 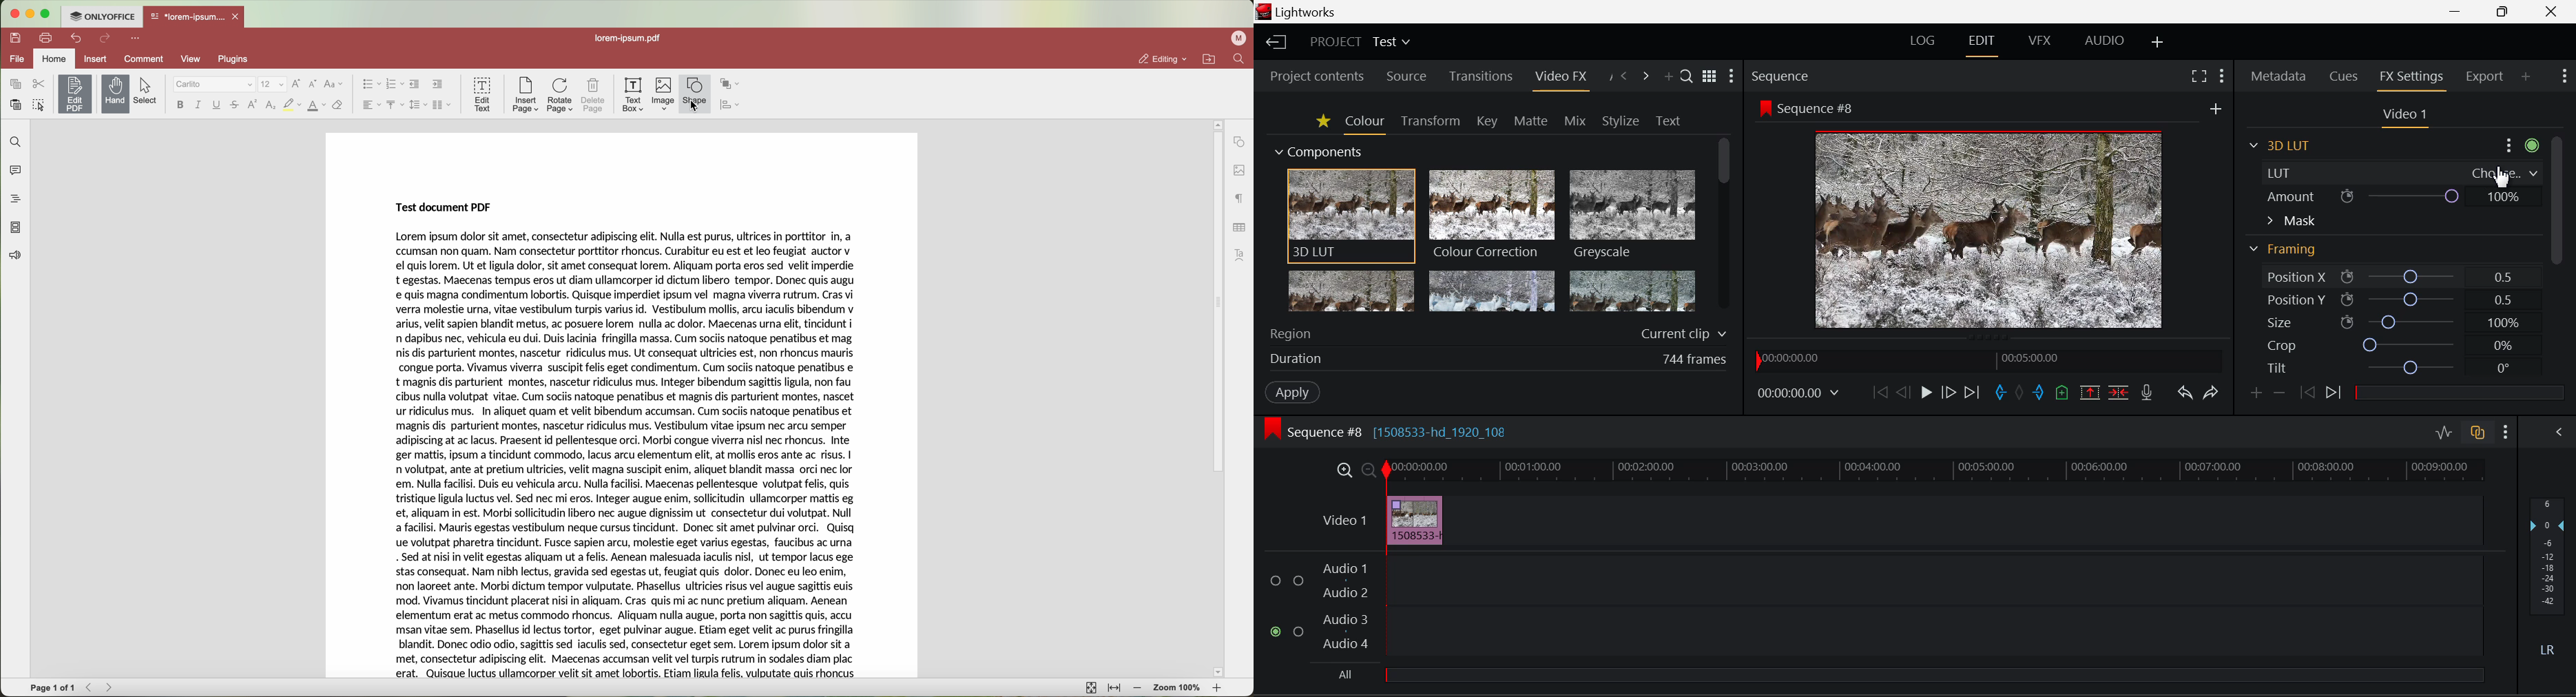 I want to click on Add Panel, so click(x=2526, y=78).